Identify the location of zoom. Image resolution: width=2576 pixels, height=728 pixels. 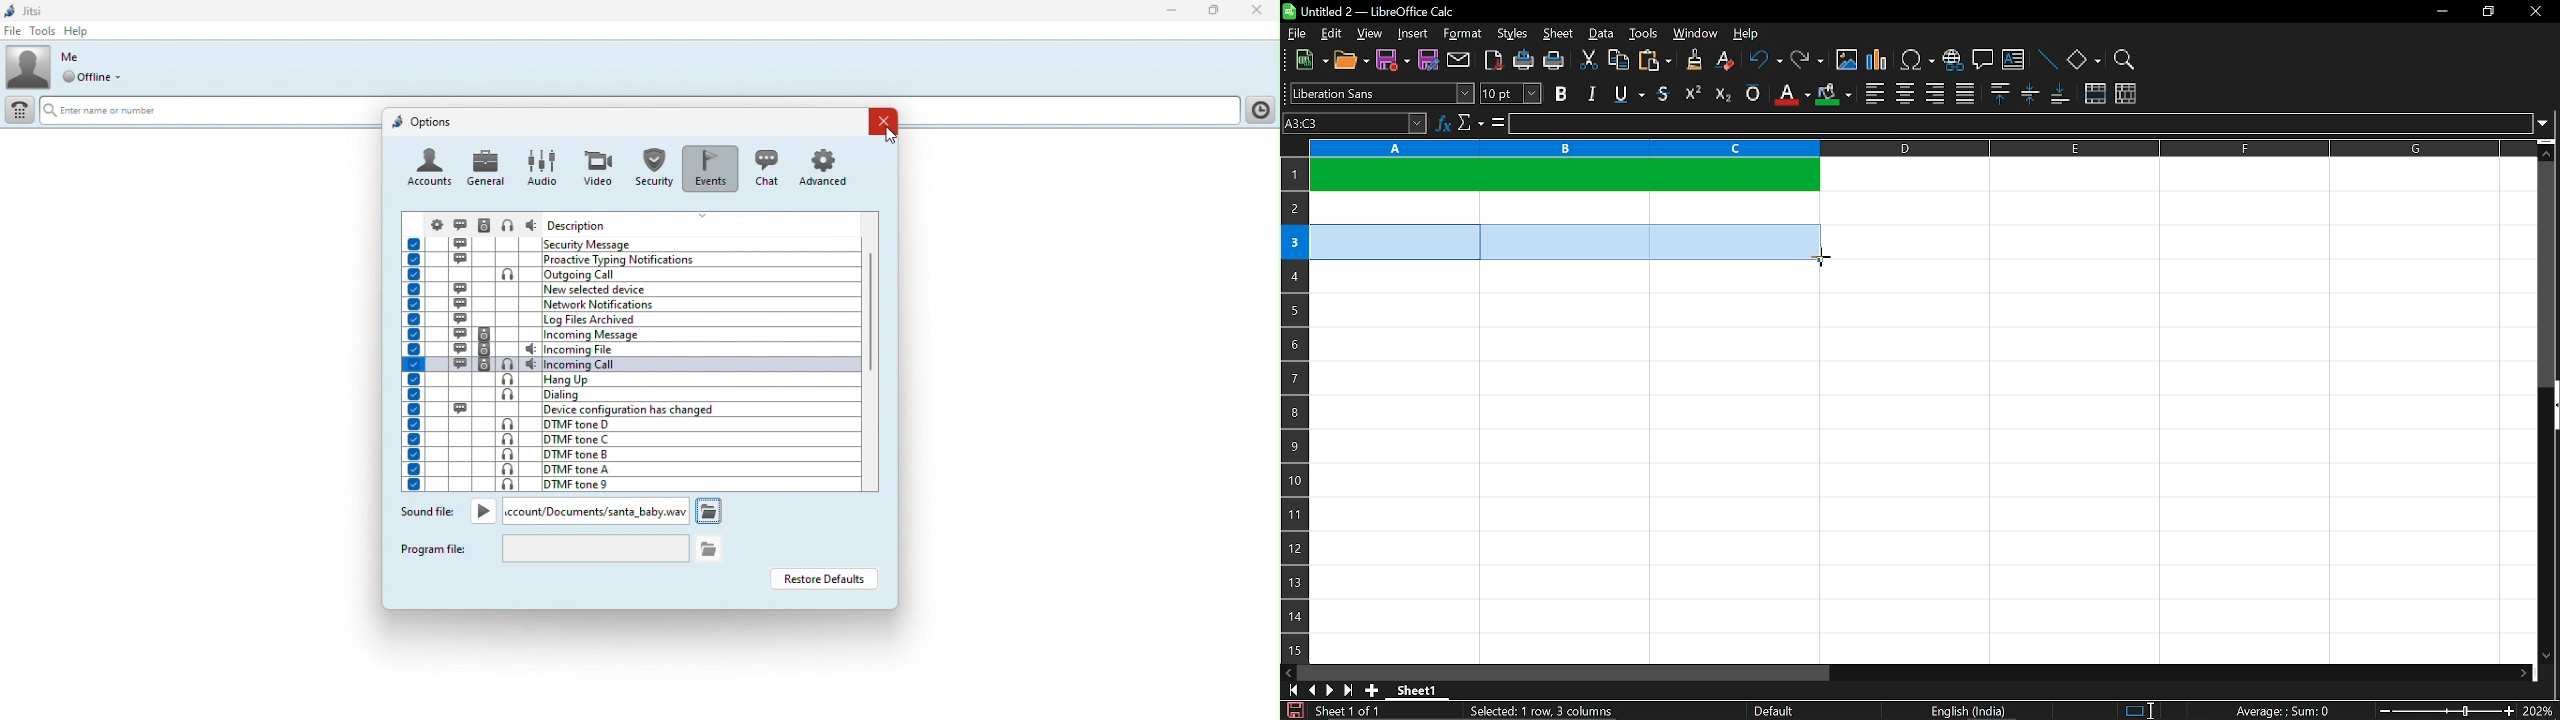
(2125, 57).